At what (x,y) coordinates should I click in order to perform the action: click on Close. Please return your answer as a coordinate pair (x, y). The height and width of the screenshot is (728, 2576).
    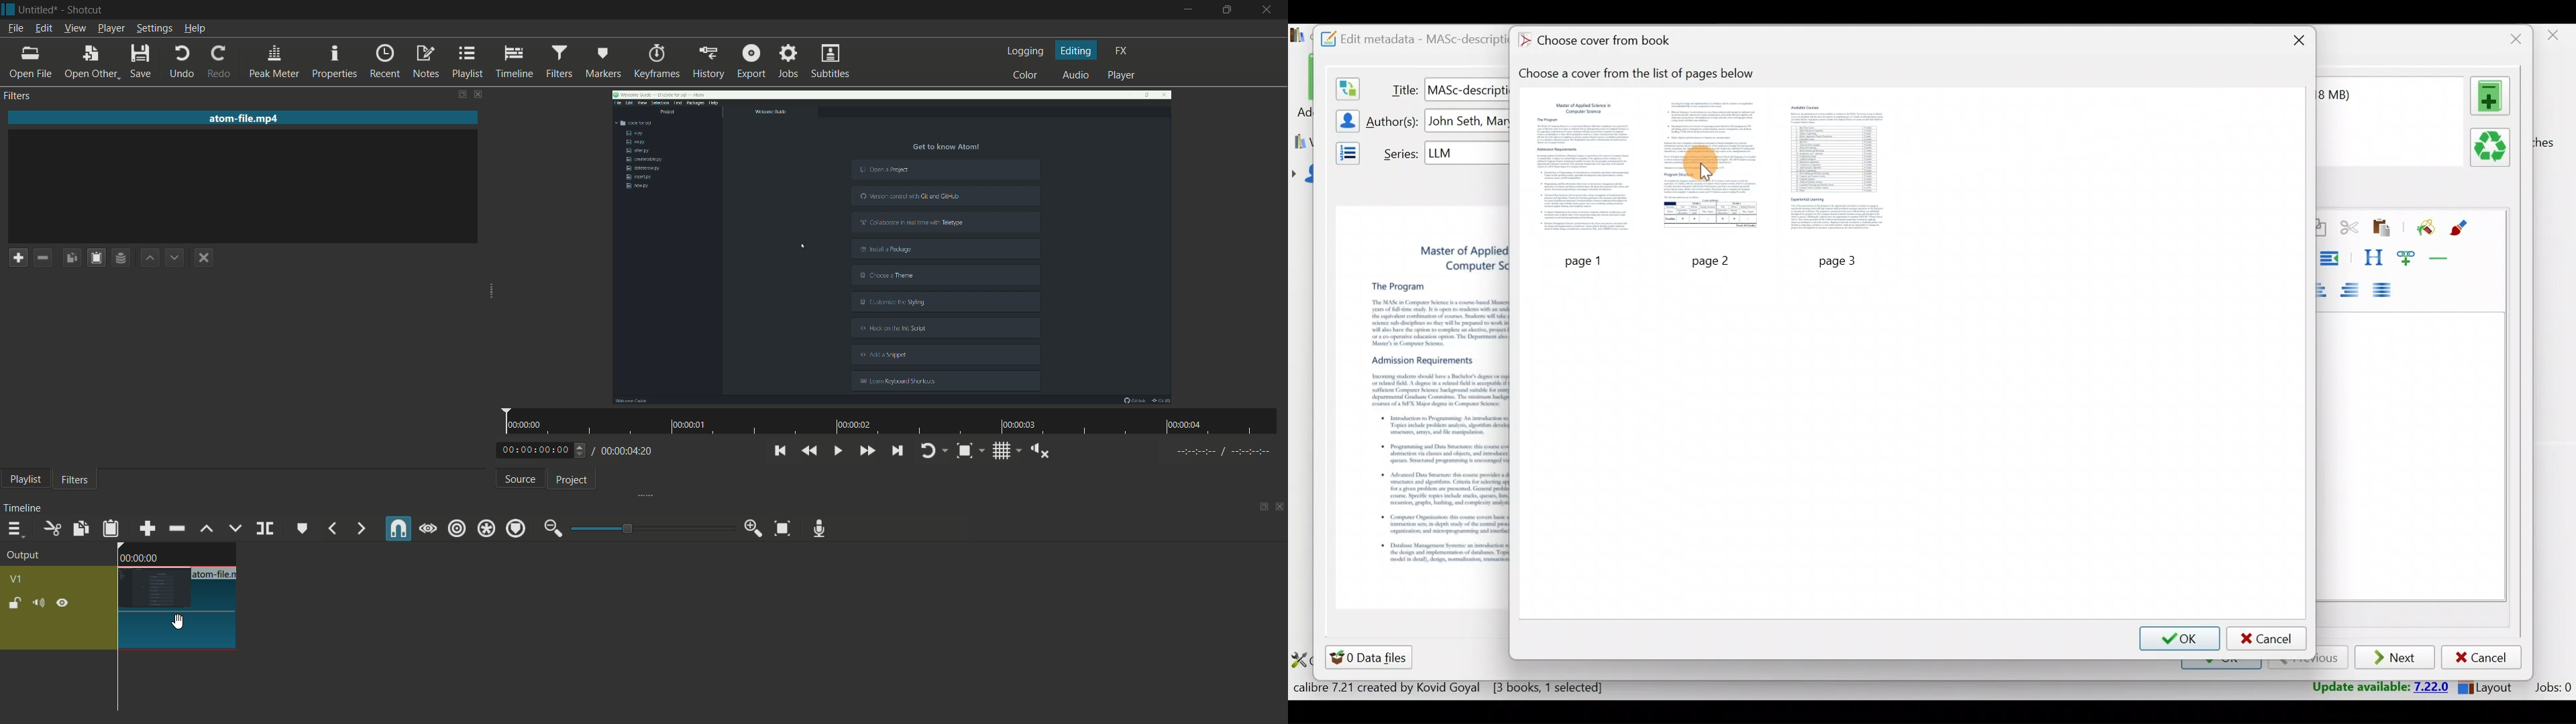
    Looking at the image, I should click on (2512, 39).